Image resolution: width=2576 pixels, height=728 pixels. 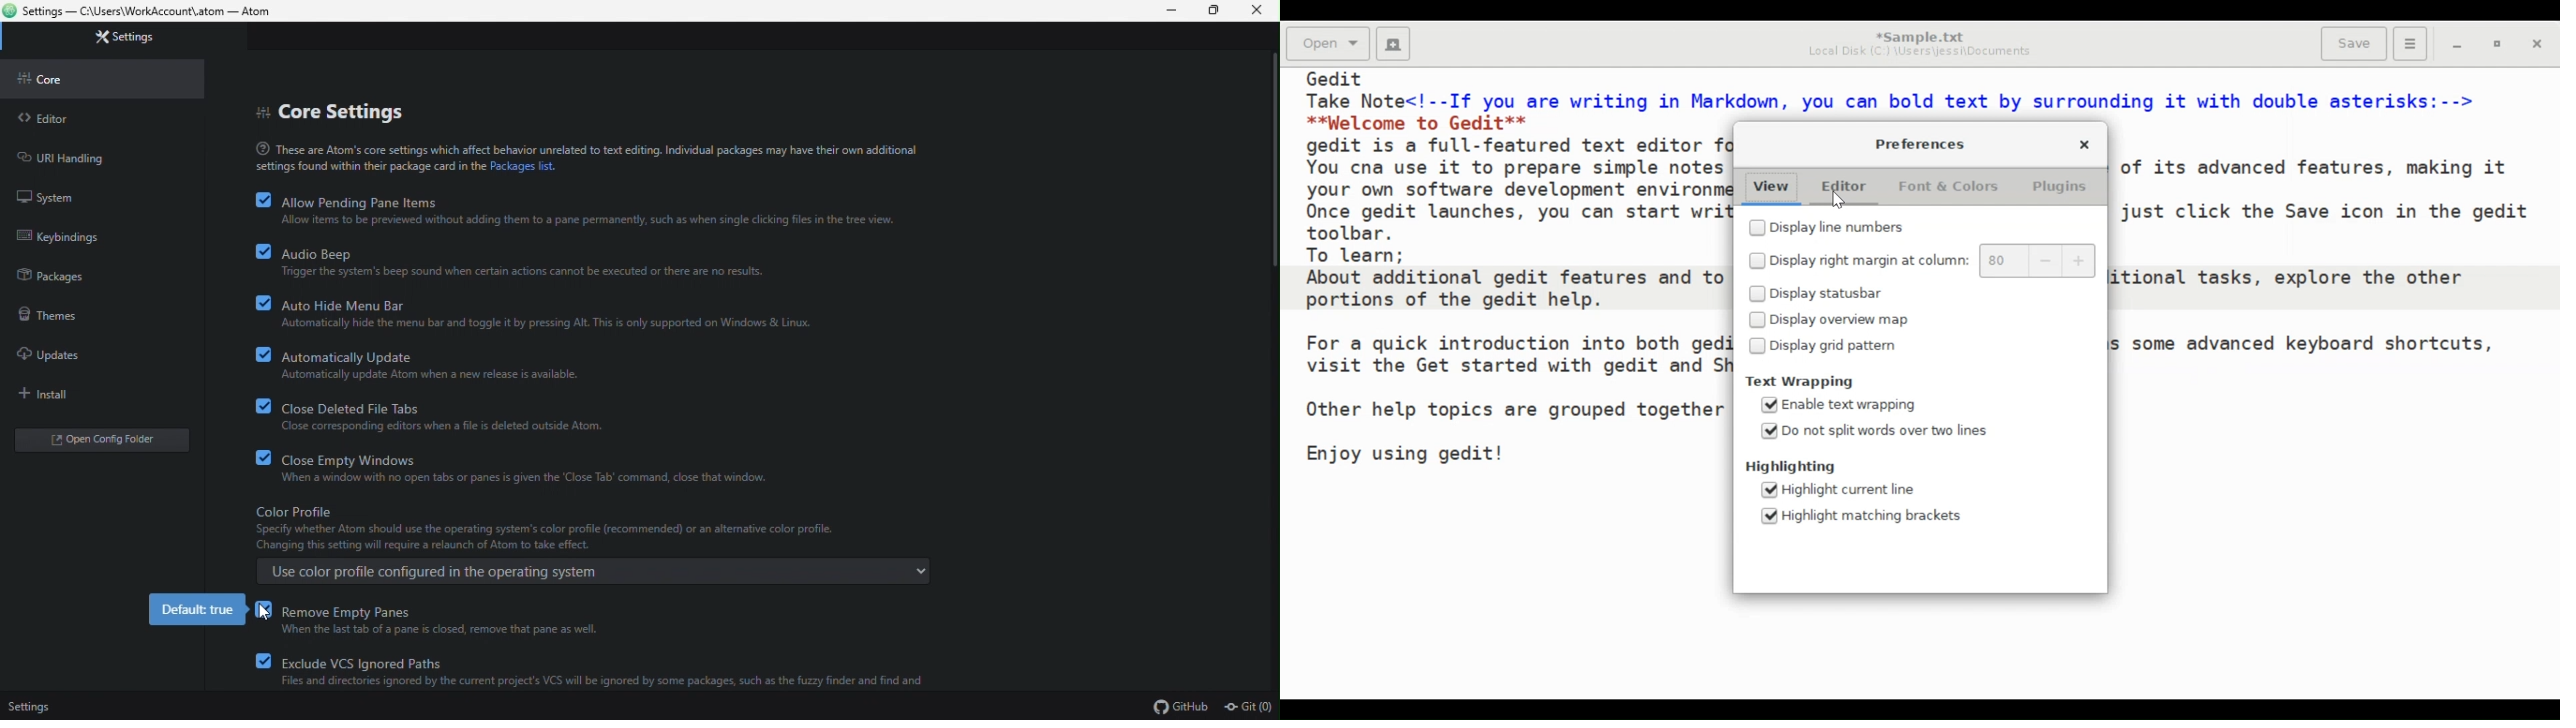 I want to click on checkbox, so click(x=257, y=405).